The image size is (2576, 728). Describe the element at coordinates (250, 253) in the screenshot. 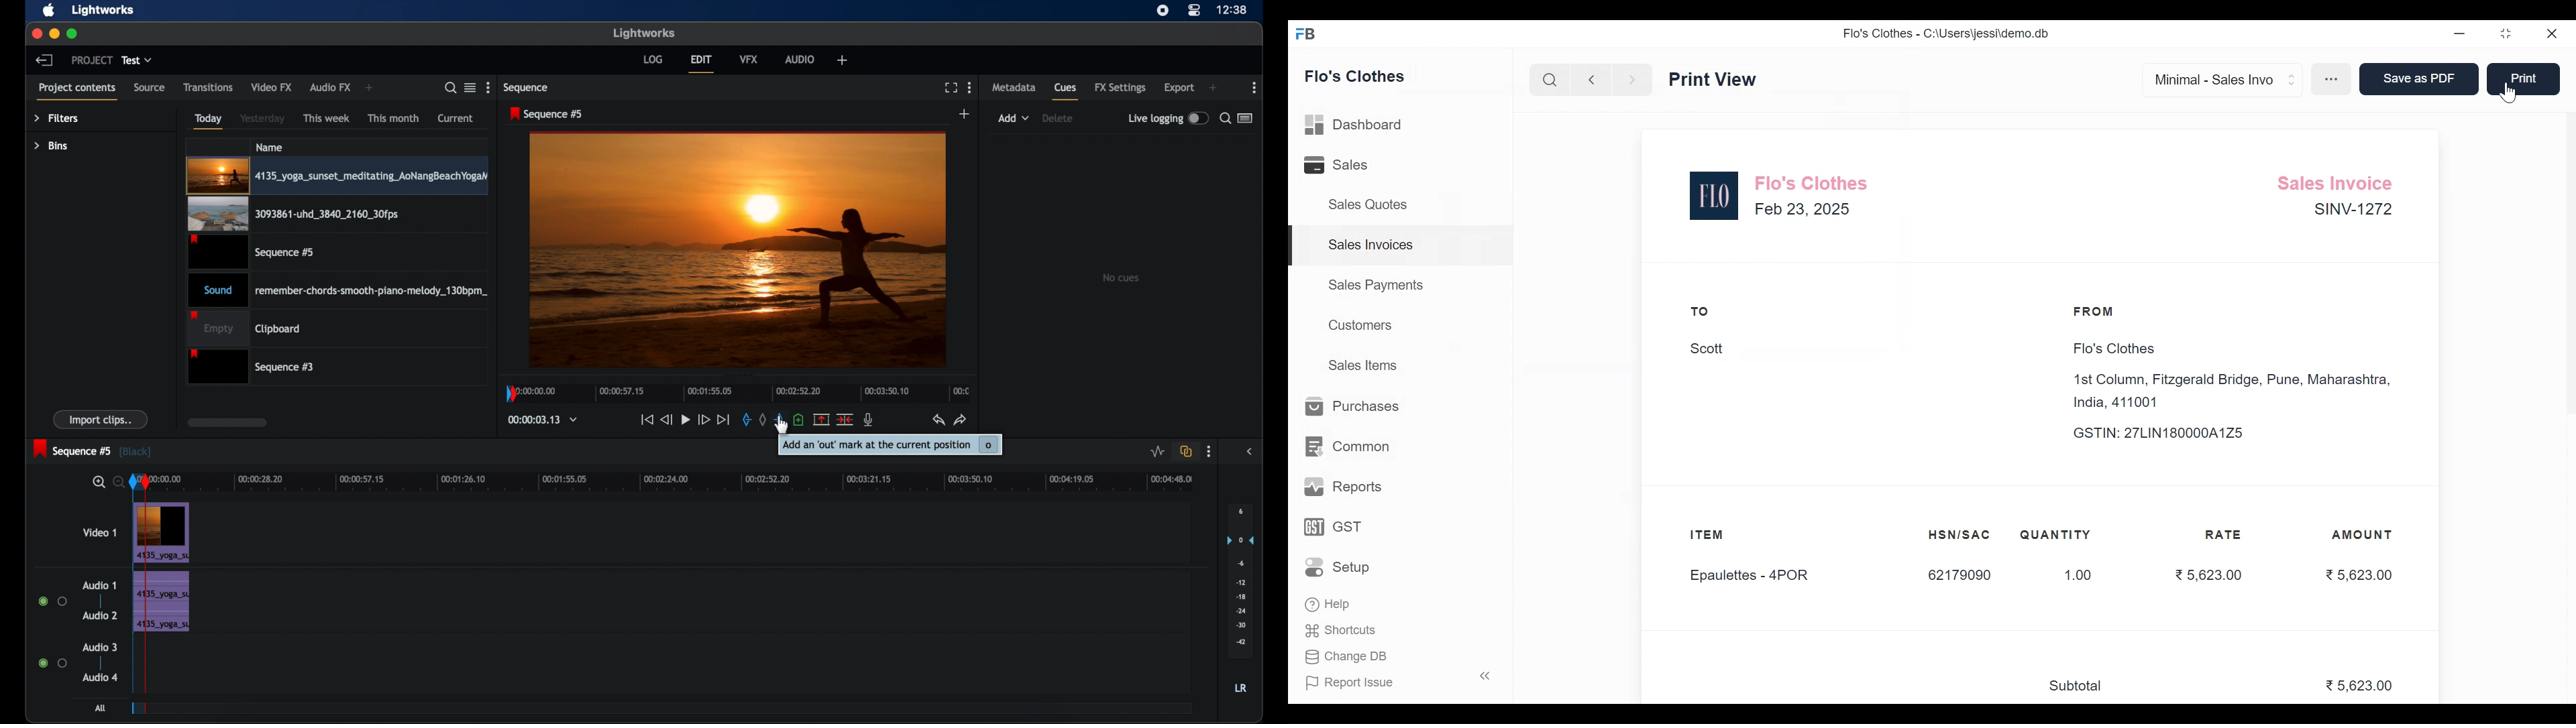

I see `video clip` at that location.